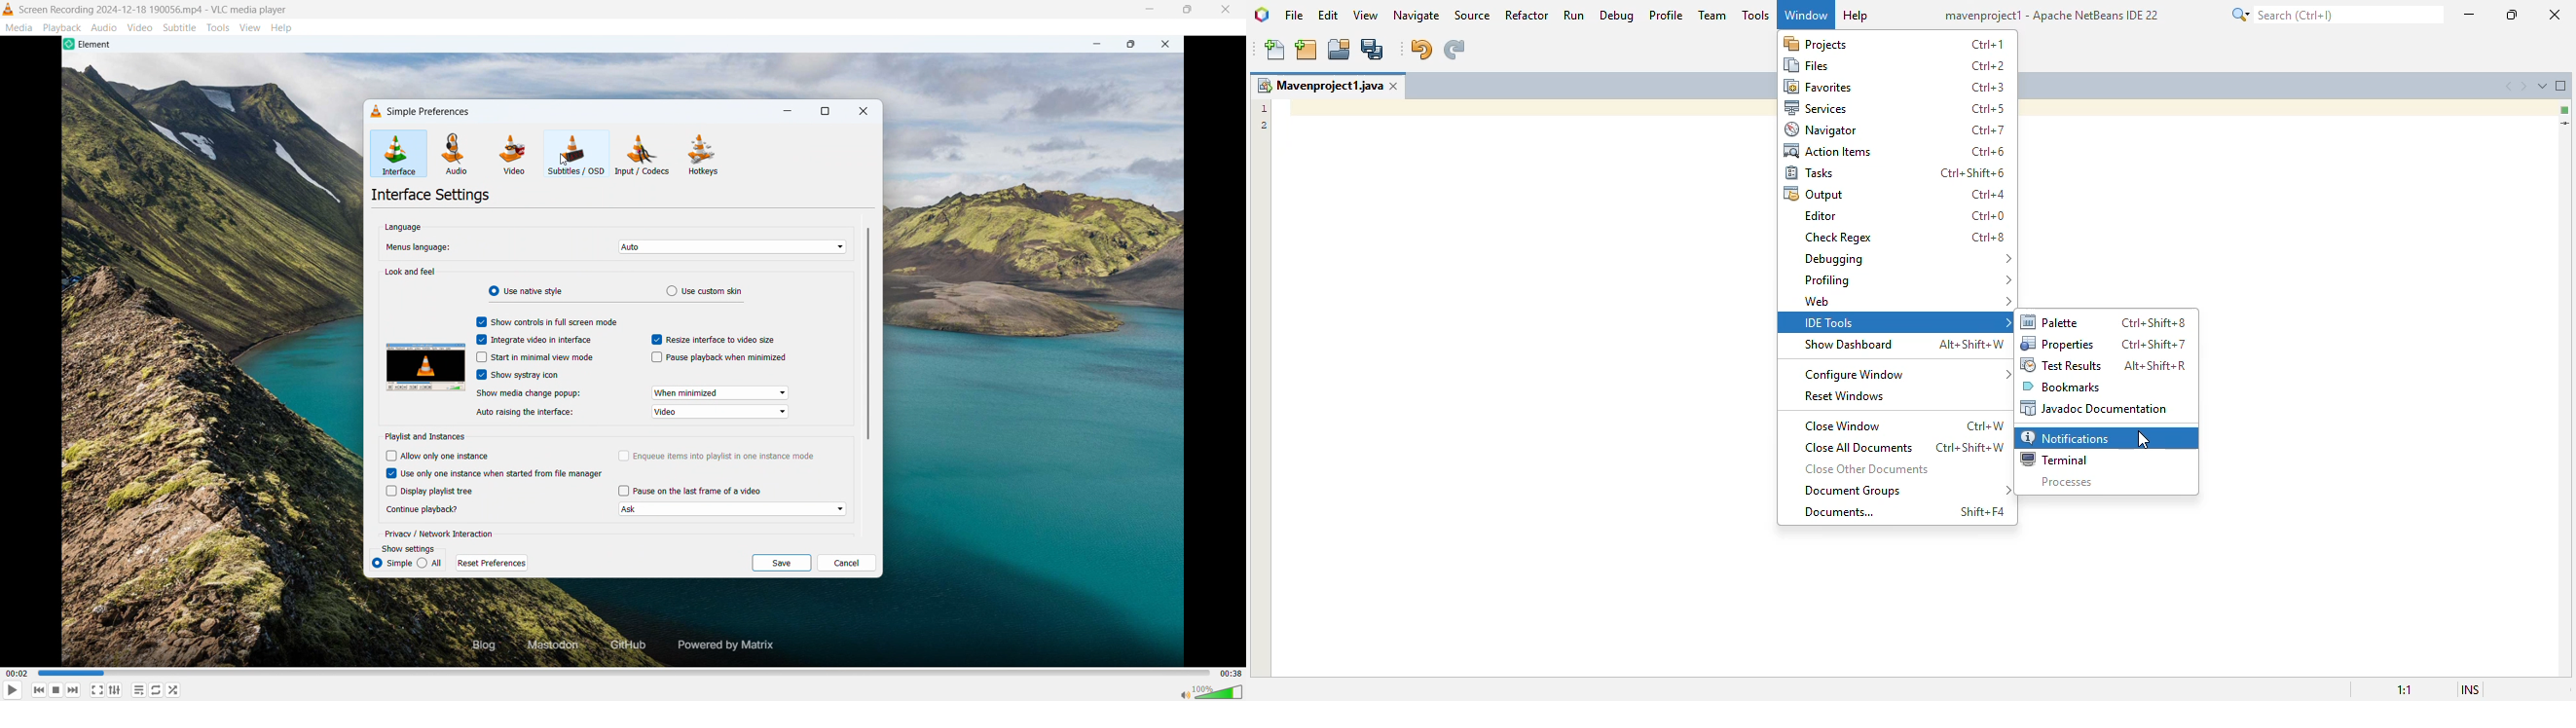 Image resolution: width=2576 pixels, height=728 pixels. What do you see at coordinates (826, 111) in the screenshot?
I see `Maximise dialogue box ` at bounding box center [826, 111].